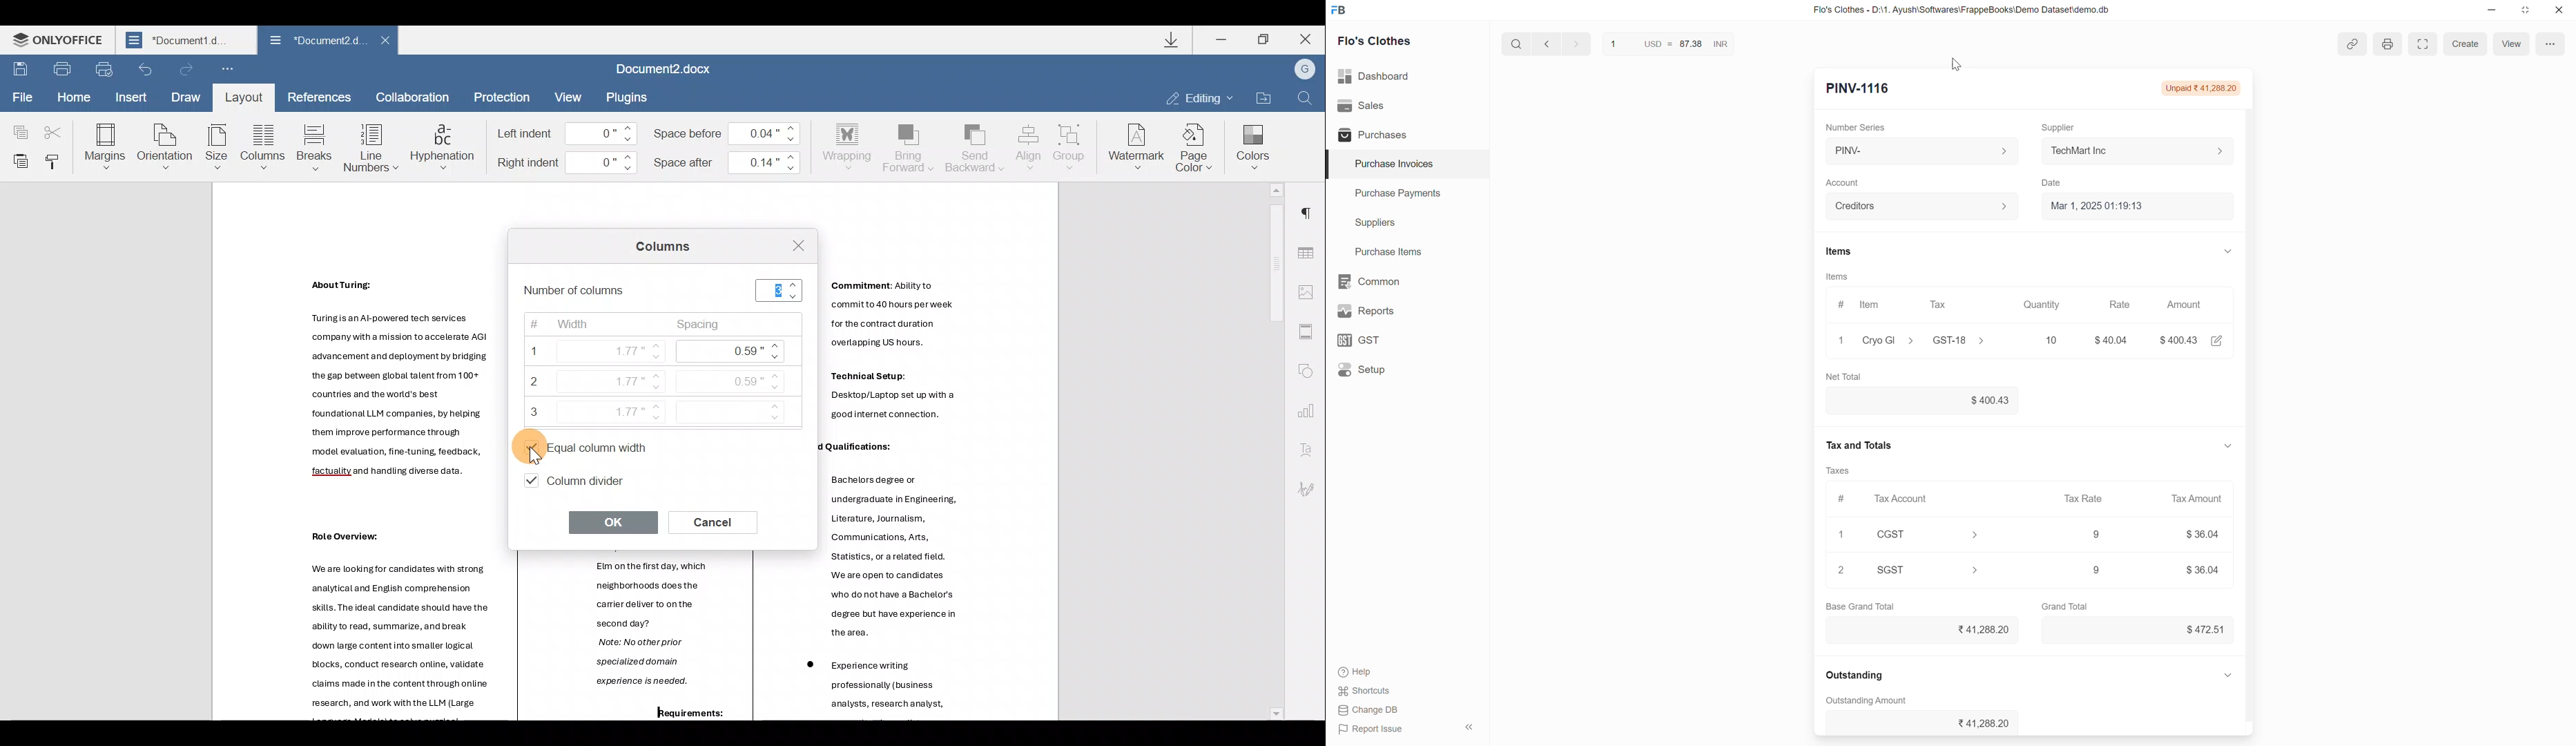 The image size is (2576, 756). What do you see at coordinates (2202, 570) in the screenshot?
I see `$36.04` at bounding box center [2202, 570].